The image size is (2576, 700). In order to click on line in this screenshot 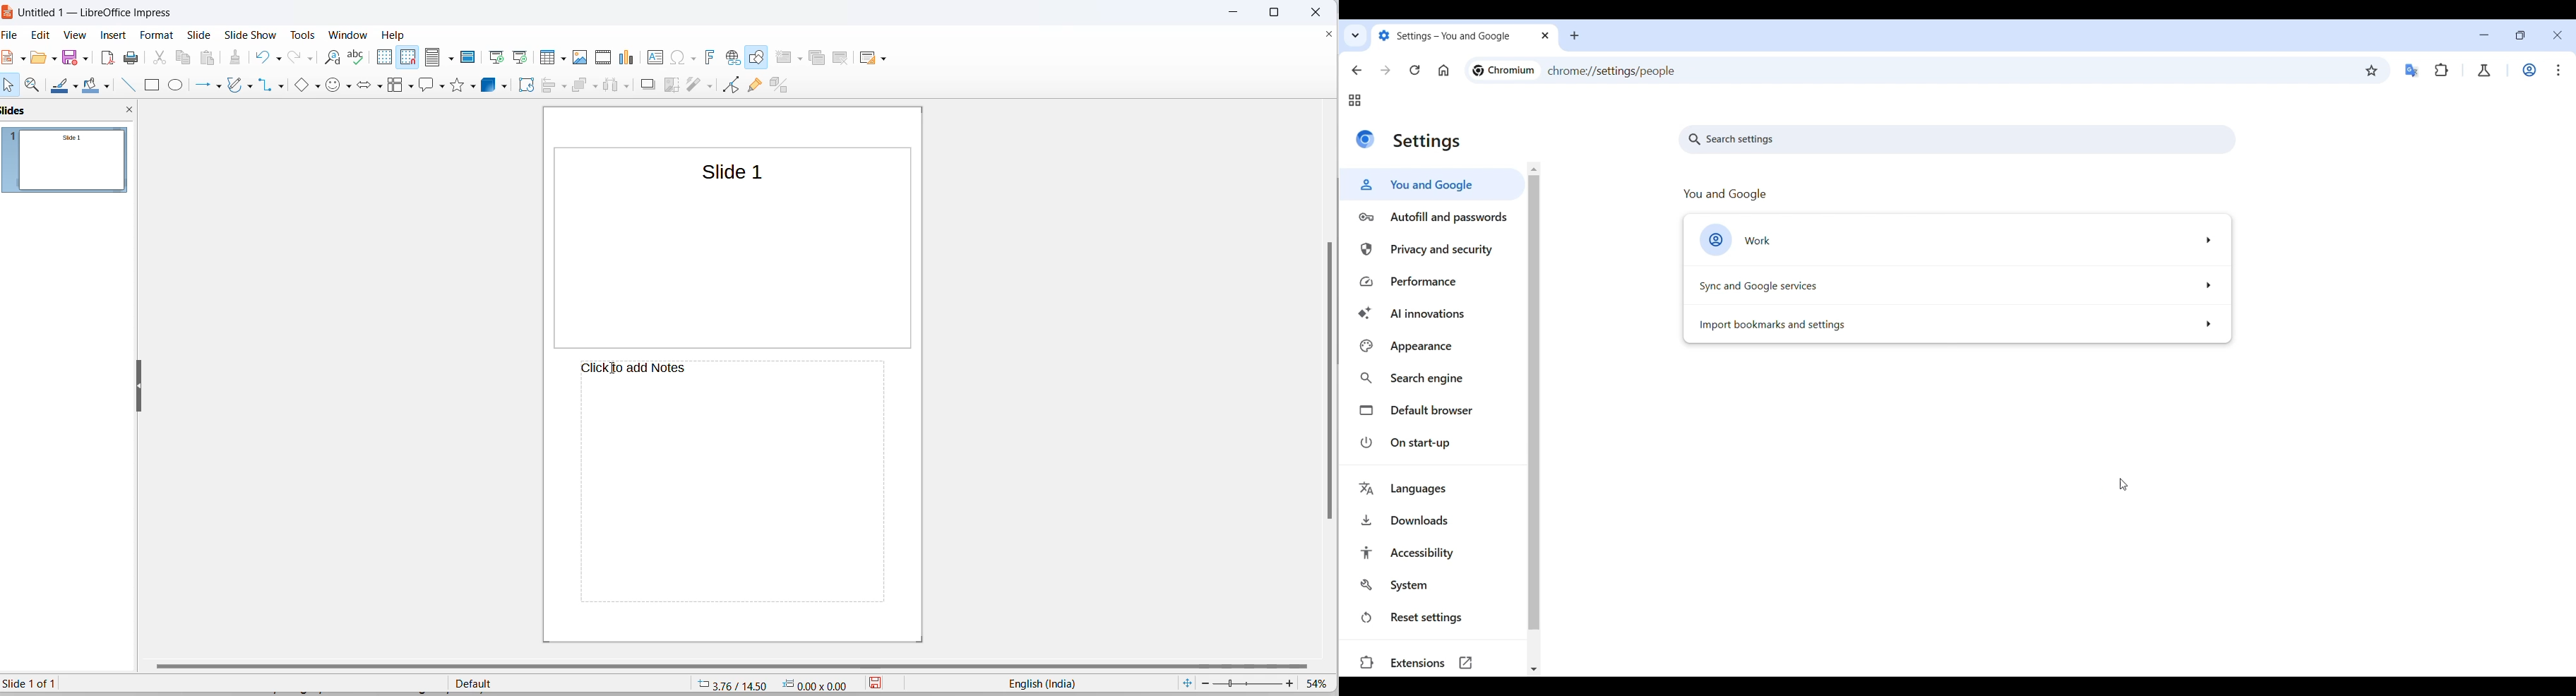, I will do `click(127, 86)`.